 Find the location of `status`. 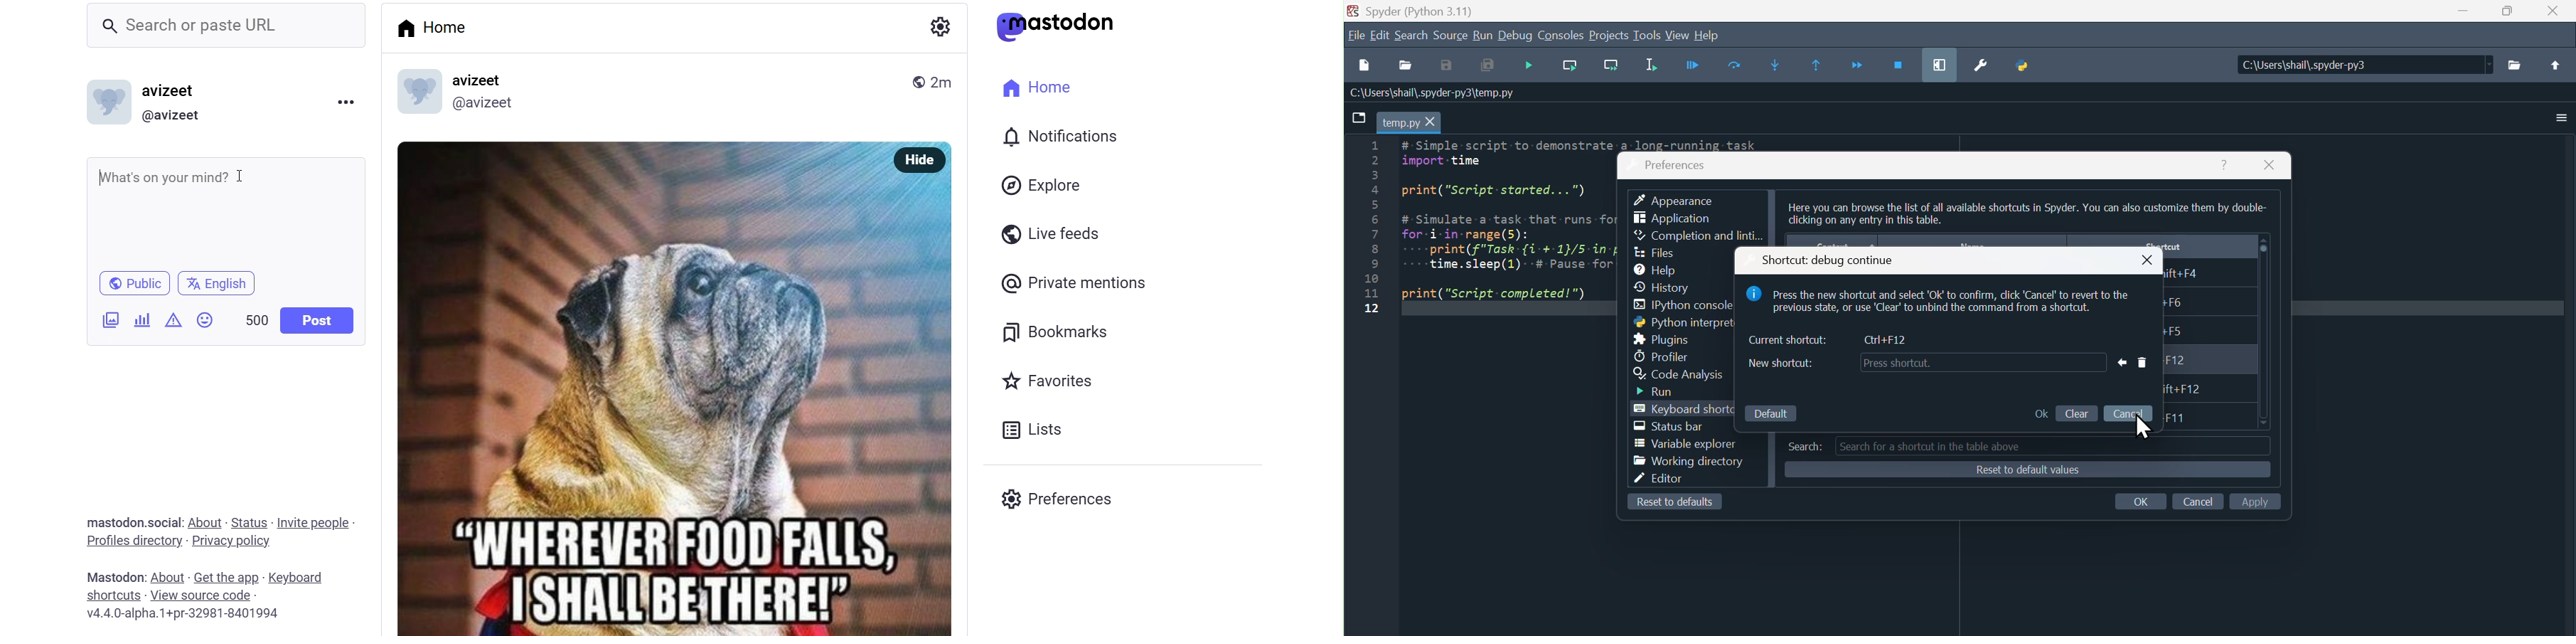

status is located at coordinates (247, 521).